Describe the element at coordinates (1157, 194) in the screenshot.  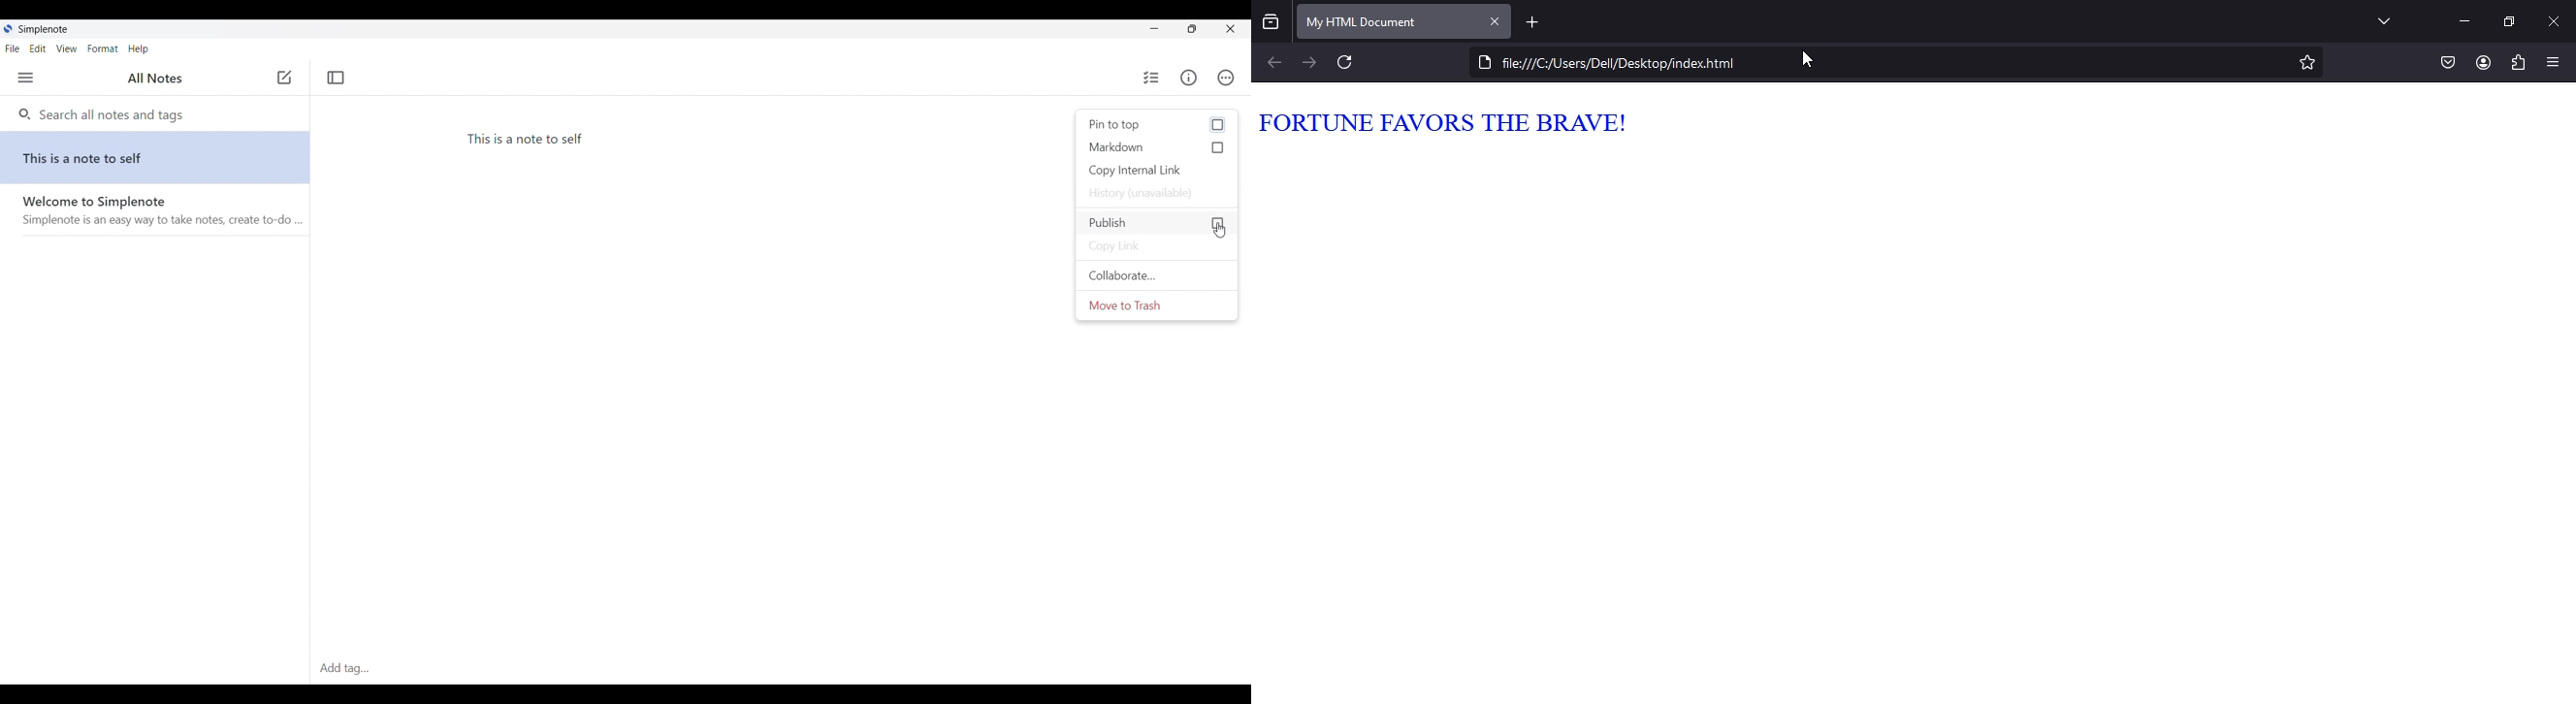
I see `history (unavailable)` at that location.